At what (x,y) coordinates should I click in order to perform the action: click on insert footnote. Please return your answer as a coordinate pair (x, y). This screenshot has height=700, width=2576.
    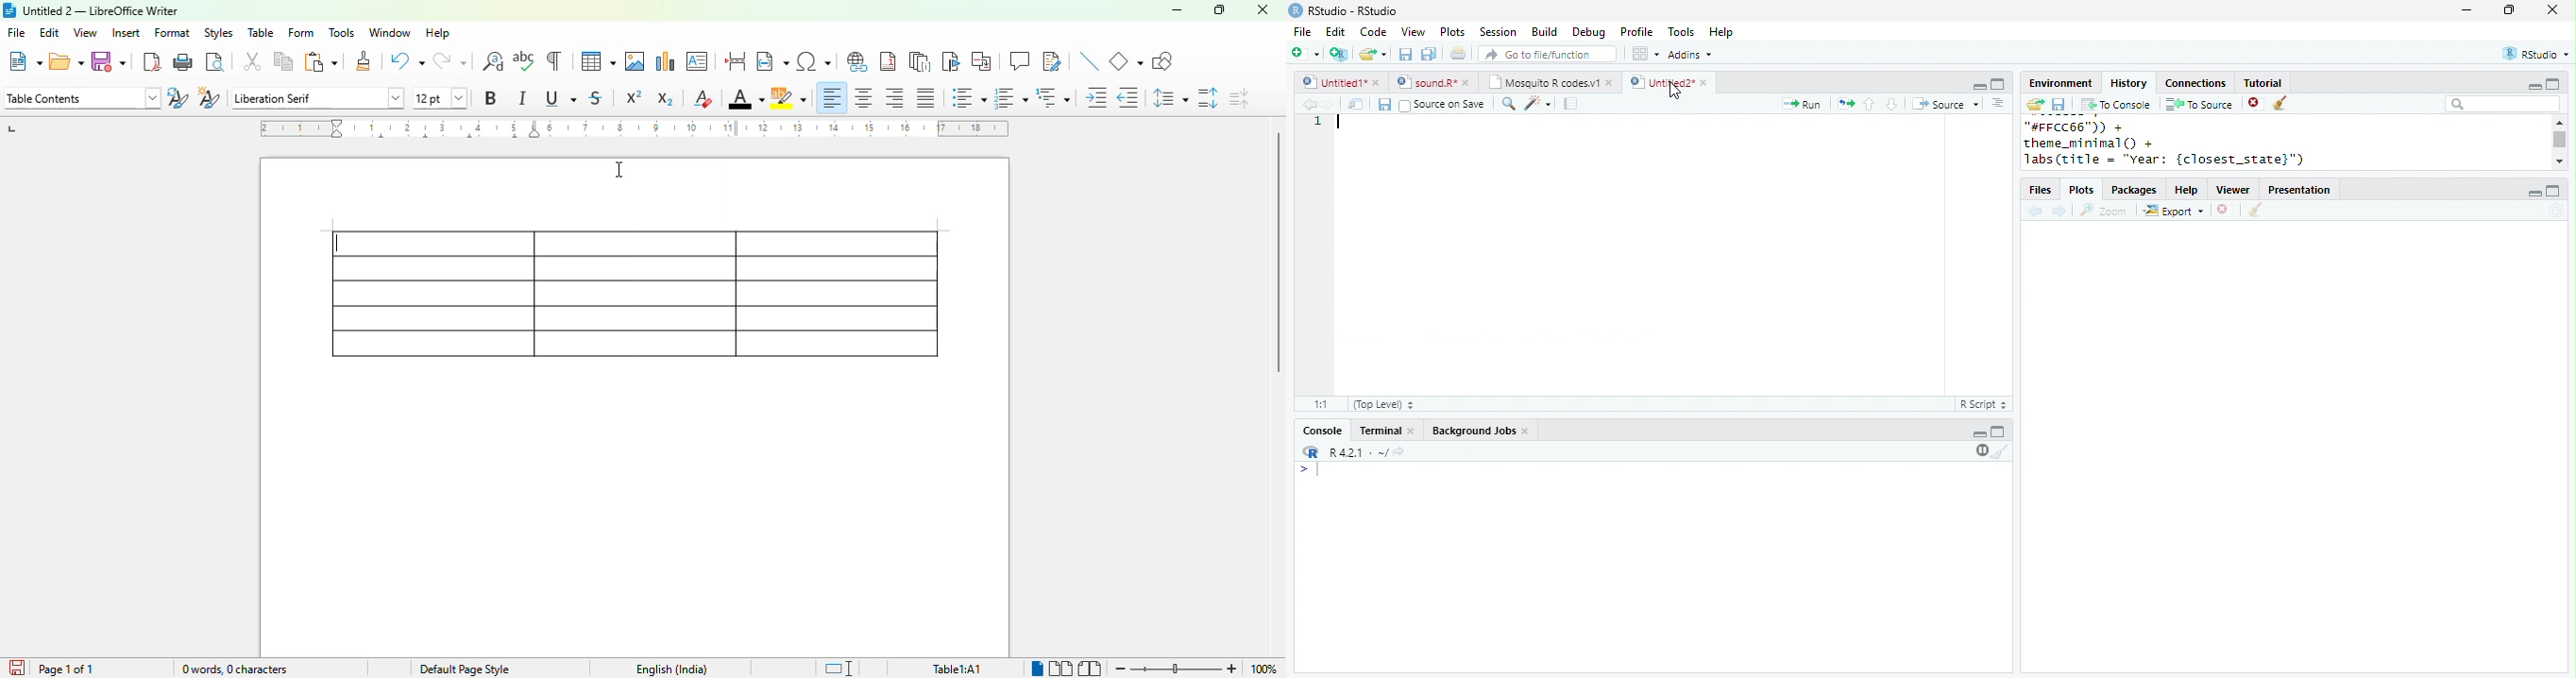
    Looking at the image, I should click on (888, 60).